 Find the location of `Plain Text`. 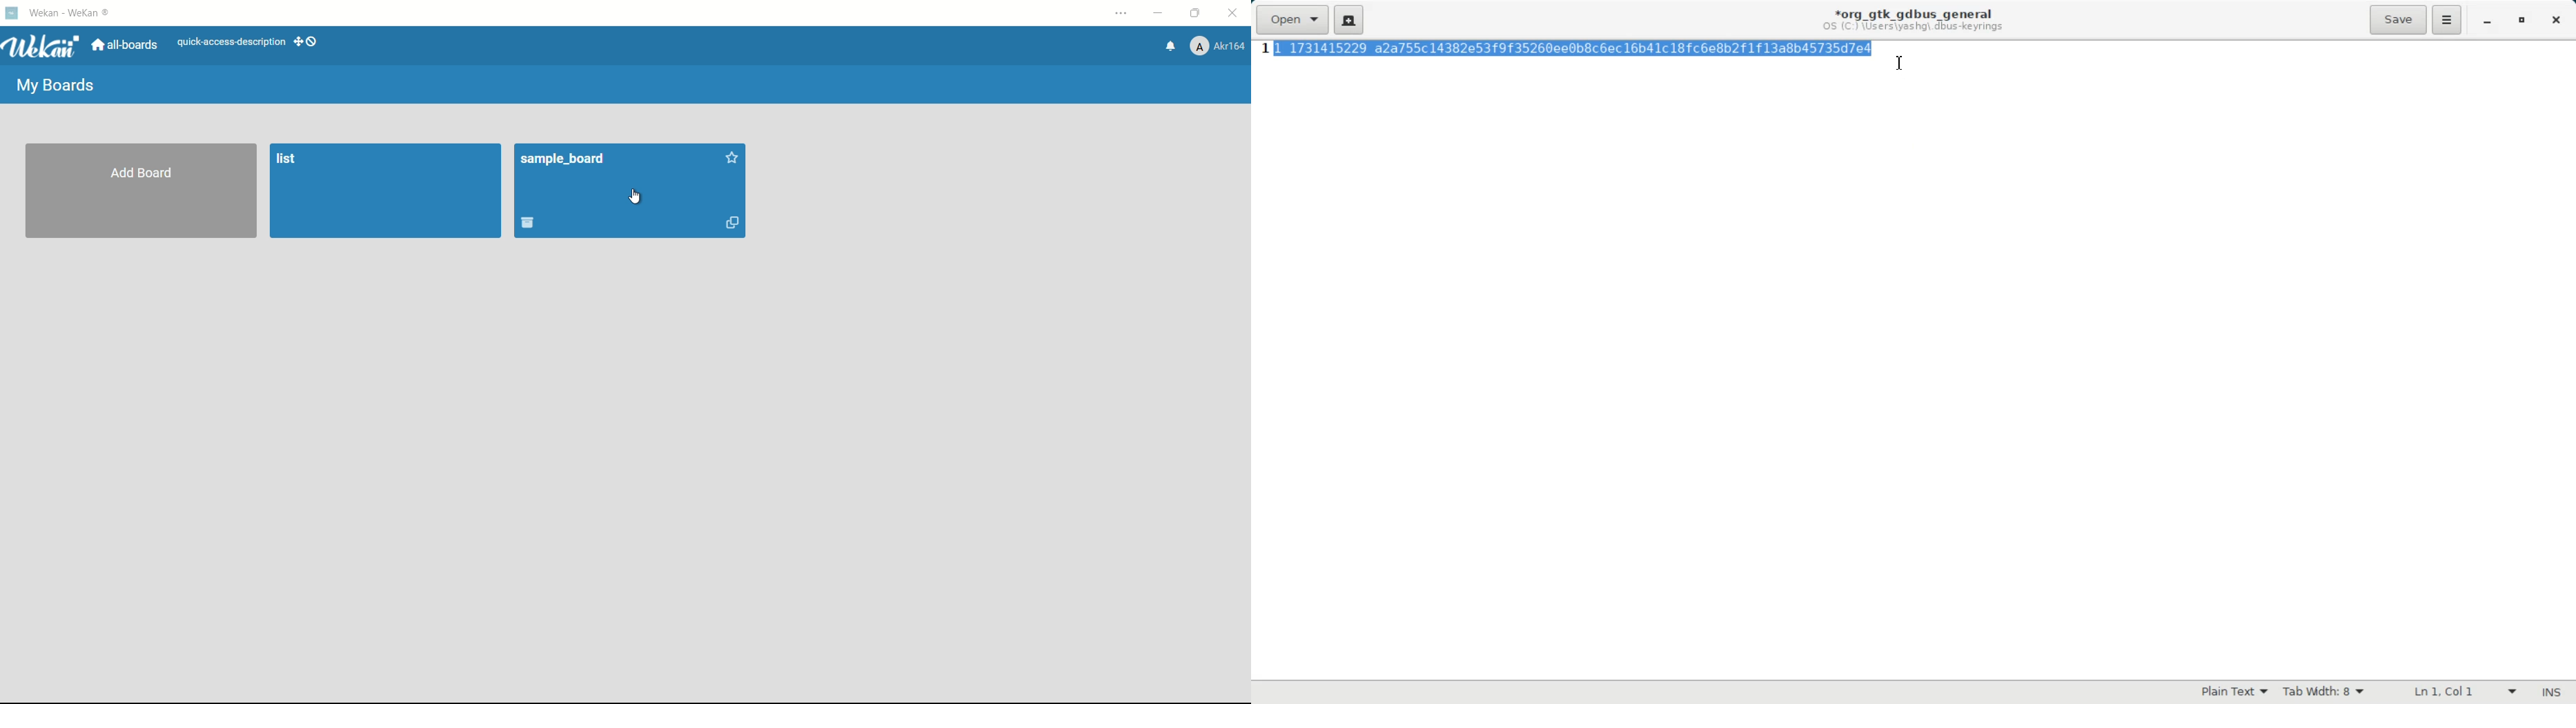

Plain Text is located at coordinates (2234, 693).